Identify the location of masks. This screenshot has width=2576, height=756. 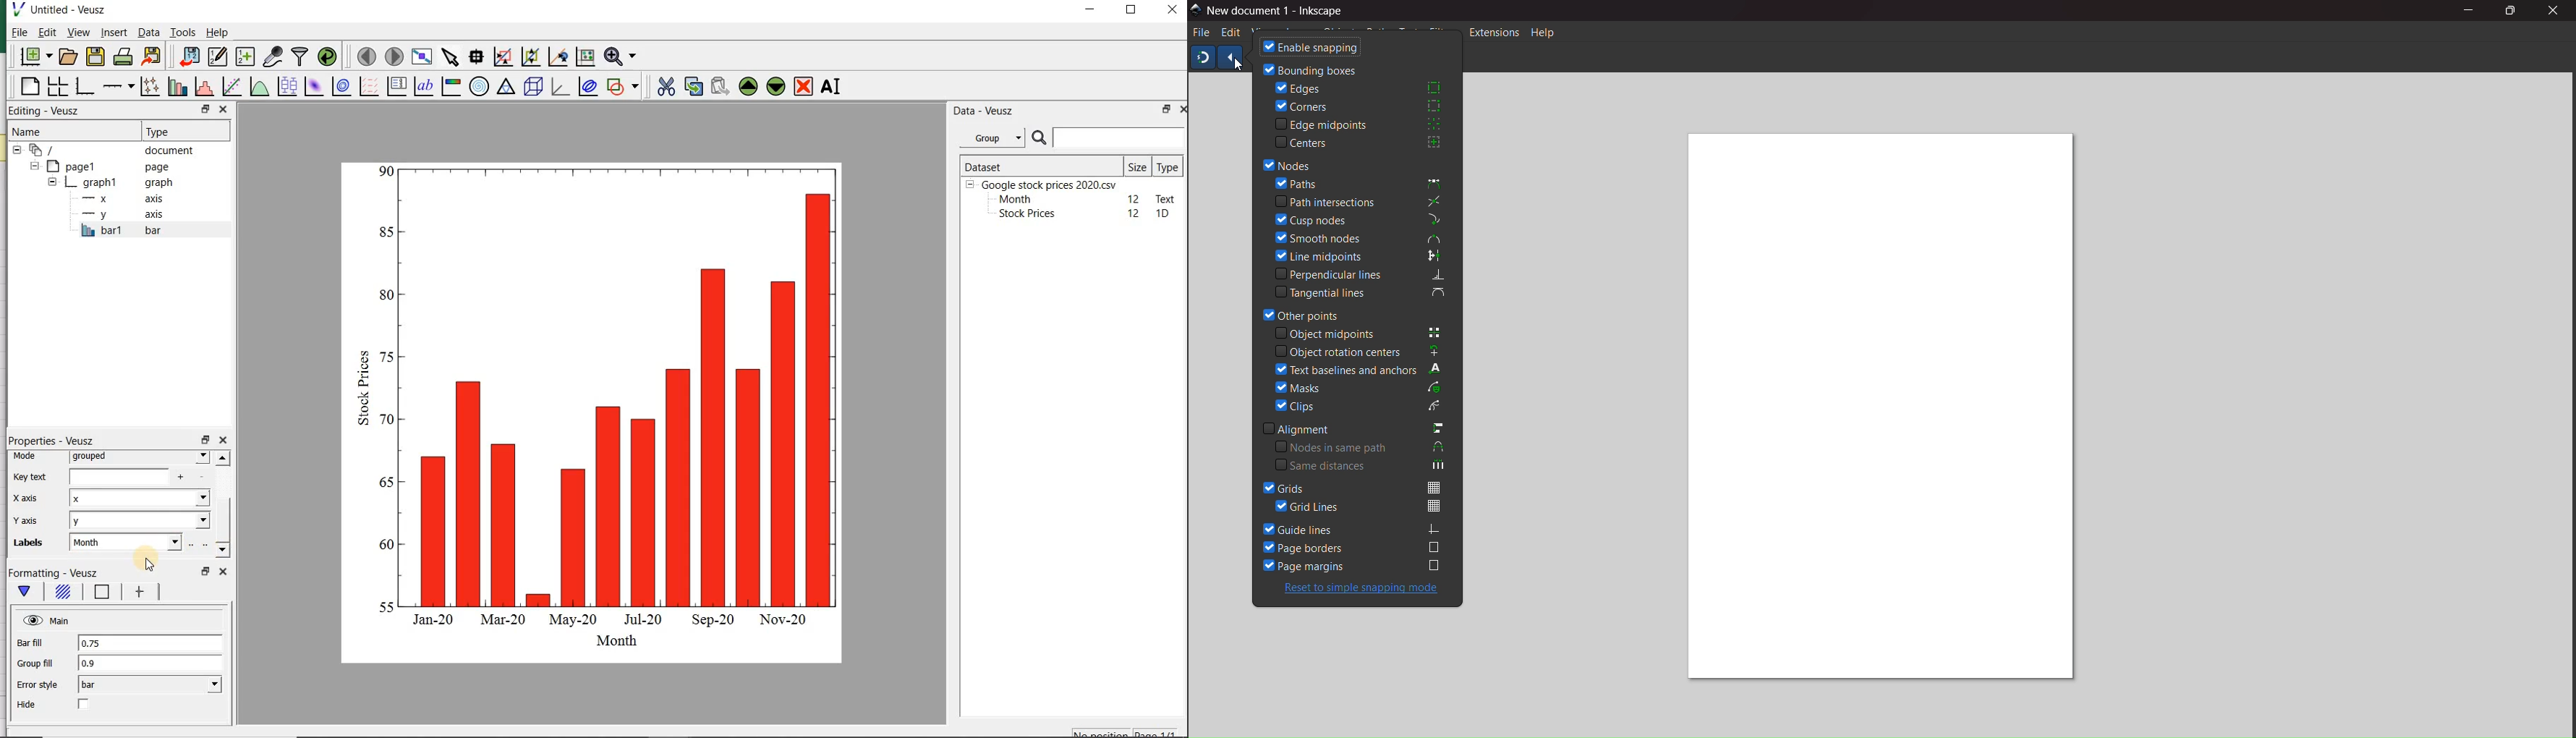
(1360, 388).